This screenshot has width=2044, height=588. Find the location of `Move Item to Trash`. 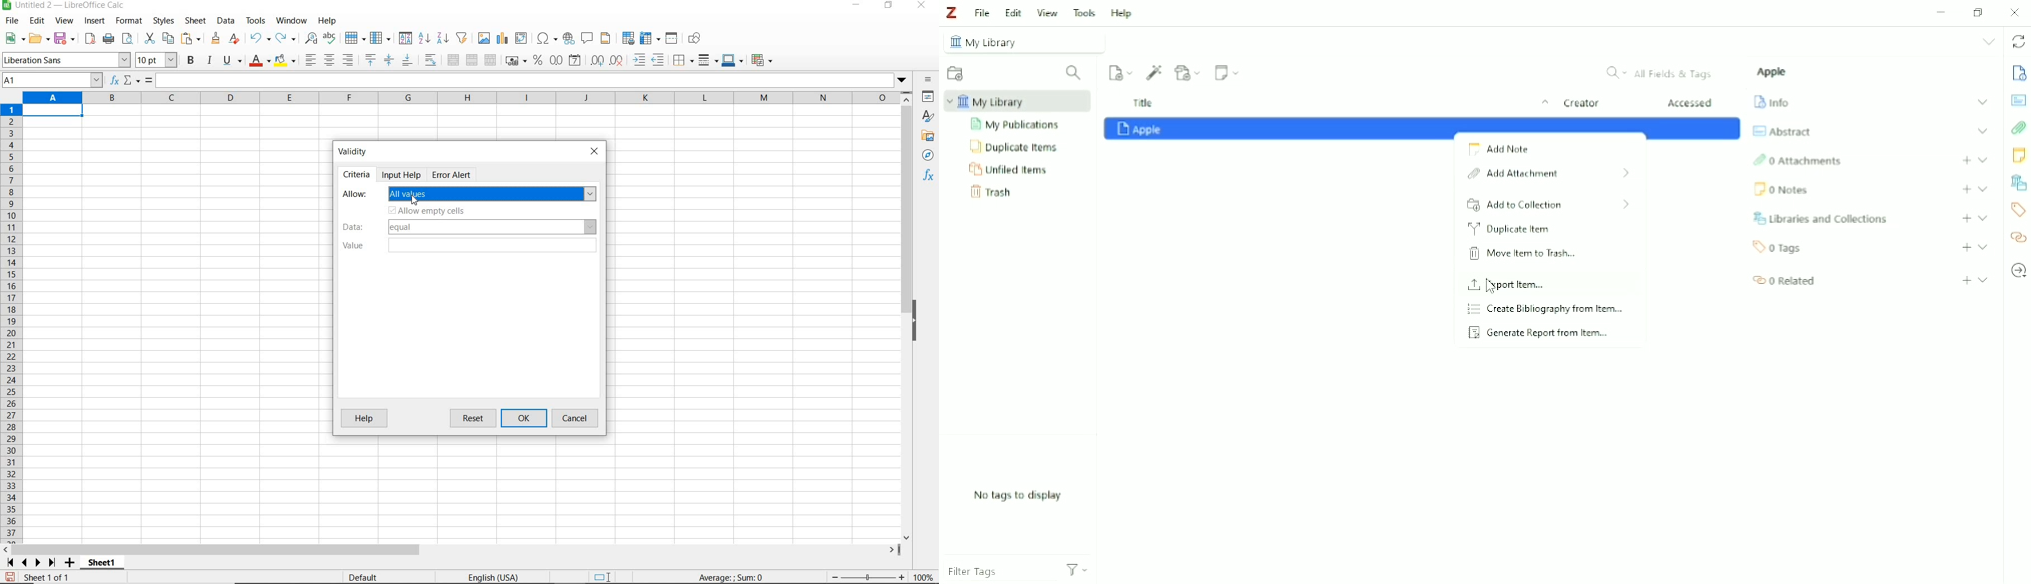

Move Item to Trash is located at coordinates (1523, 254).